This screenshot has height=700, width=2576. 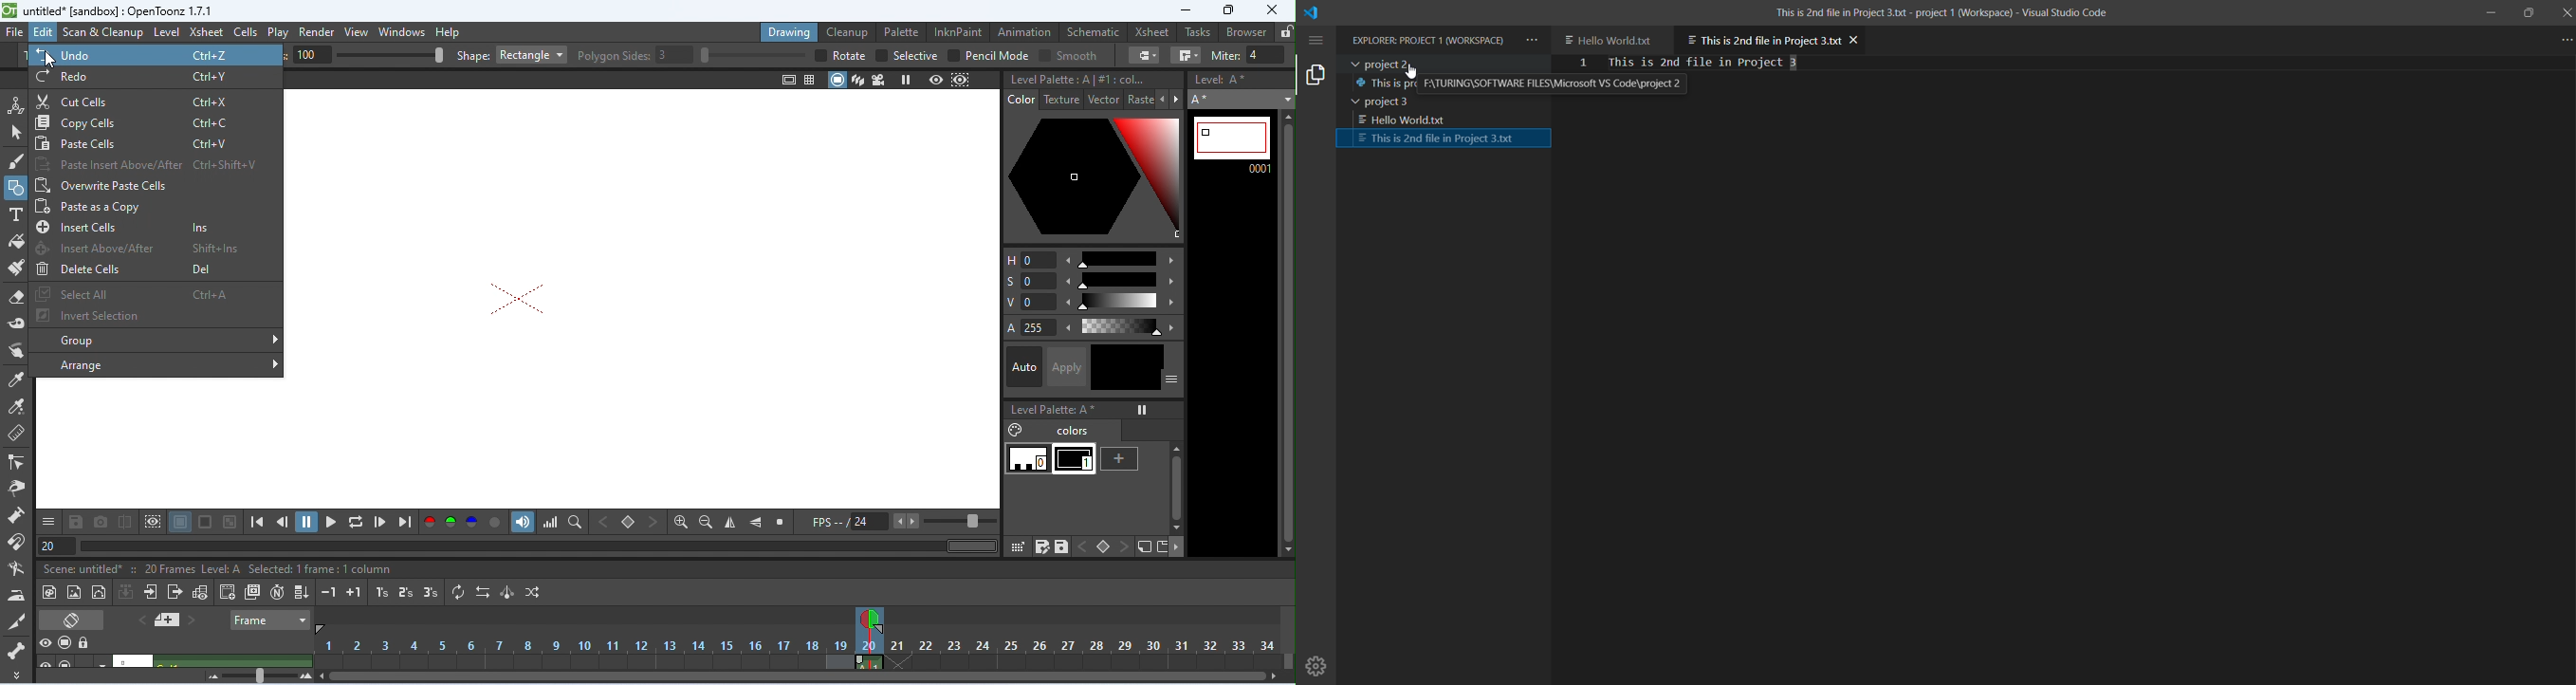 I want to click on next, so click(x=197, y=620).